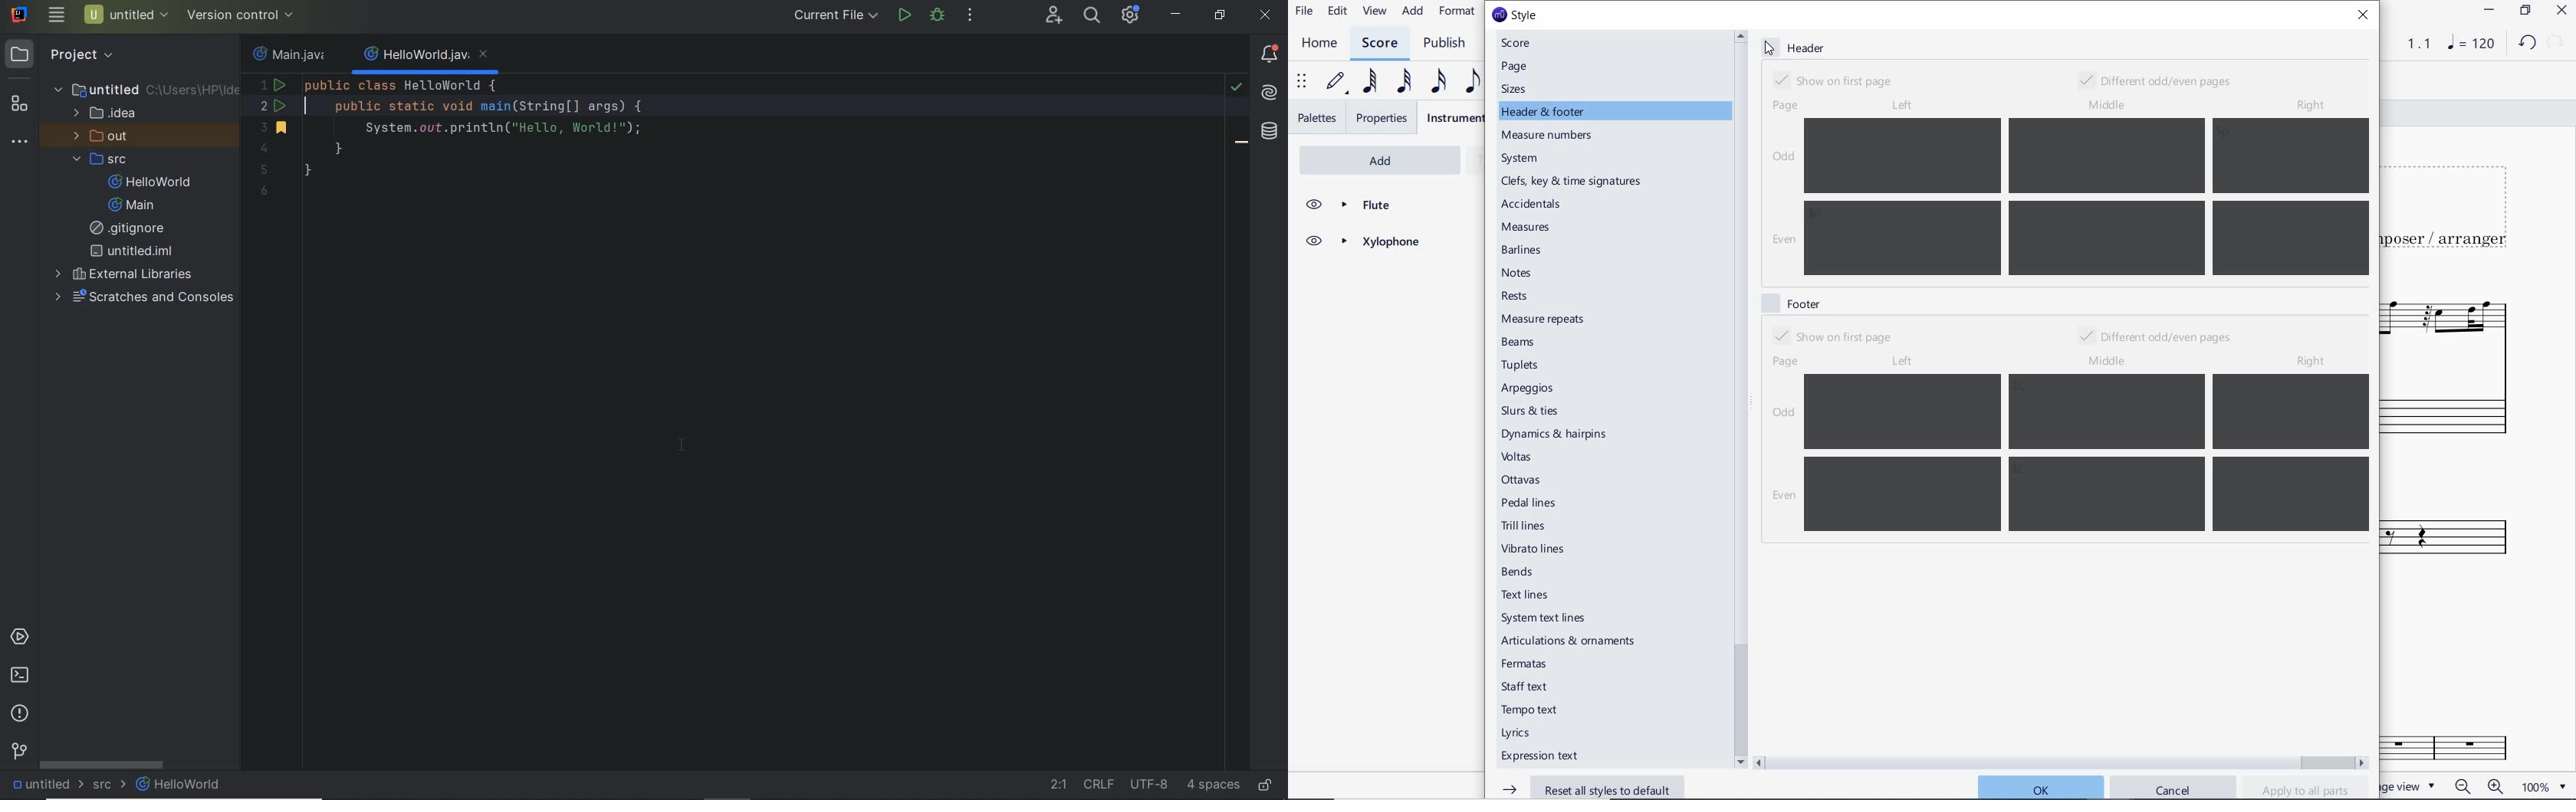 This screenshot has width=2576, height=812. Describe the element at coordinates (1542, 757) in the screenshot. I see `expression text` at that location.